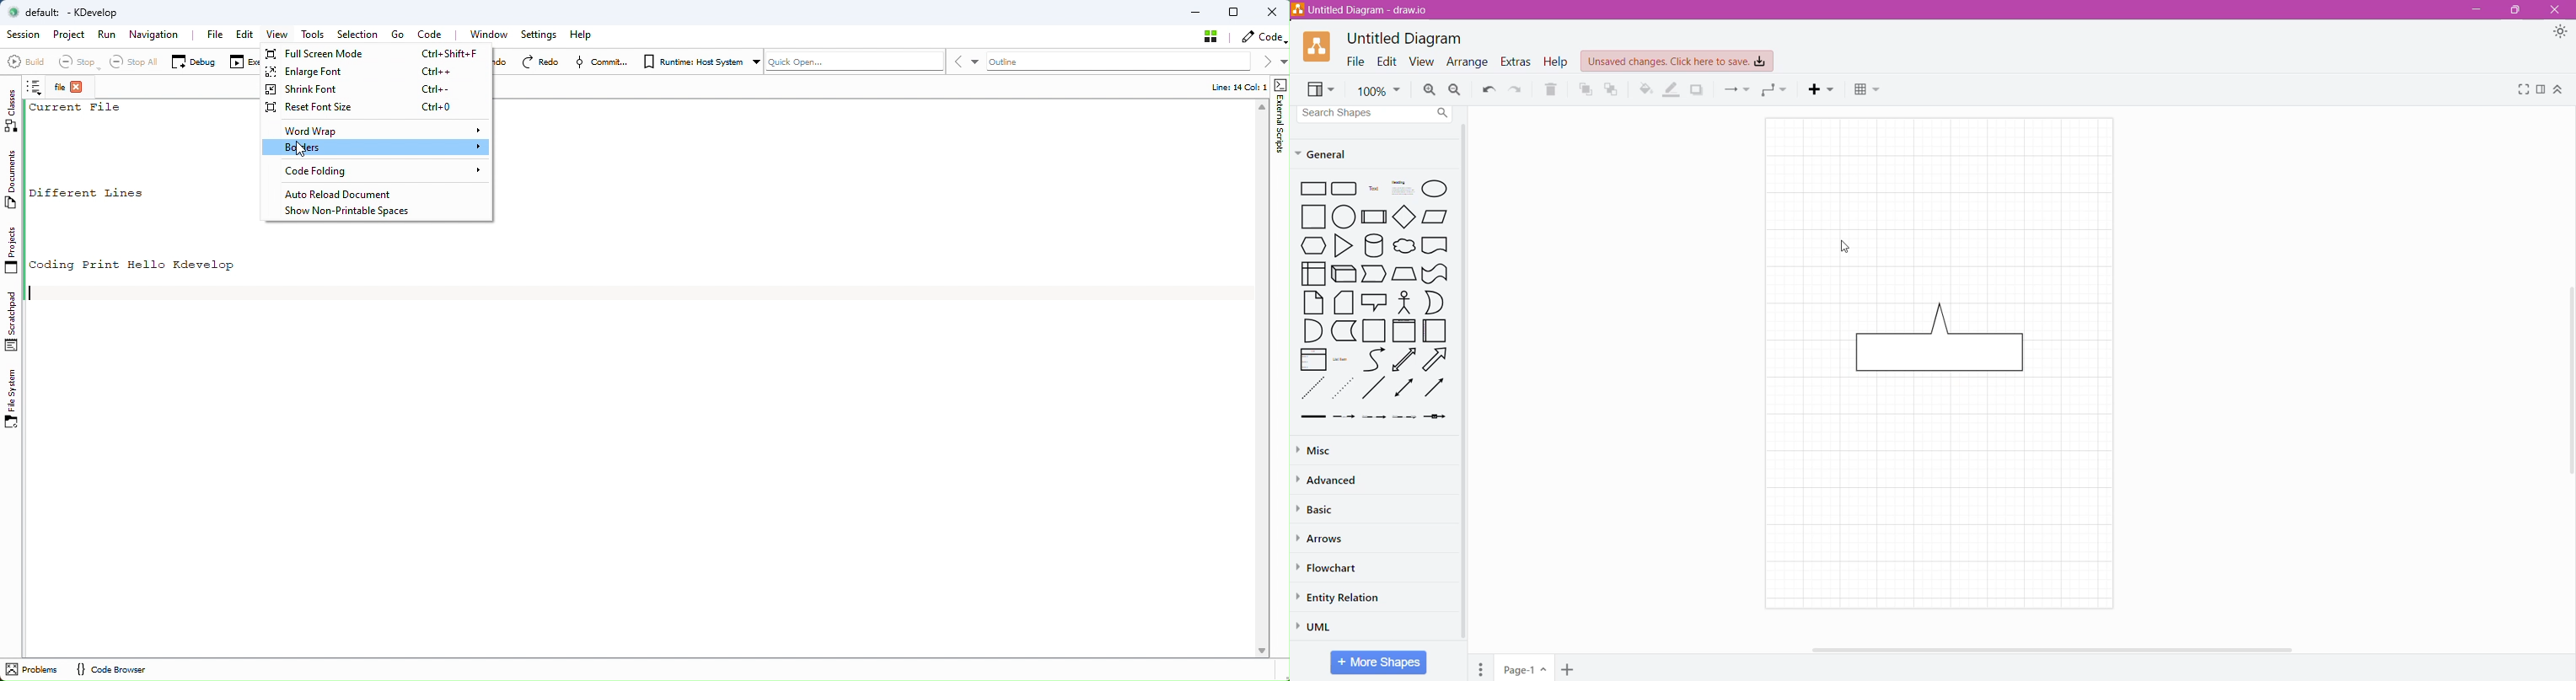 The width and height of the screenshot is (2576, 700). What do you see at coordinates (1436, 245) in the screenshot?
I see `document` at bounding box center [1436, 245].